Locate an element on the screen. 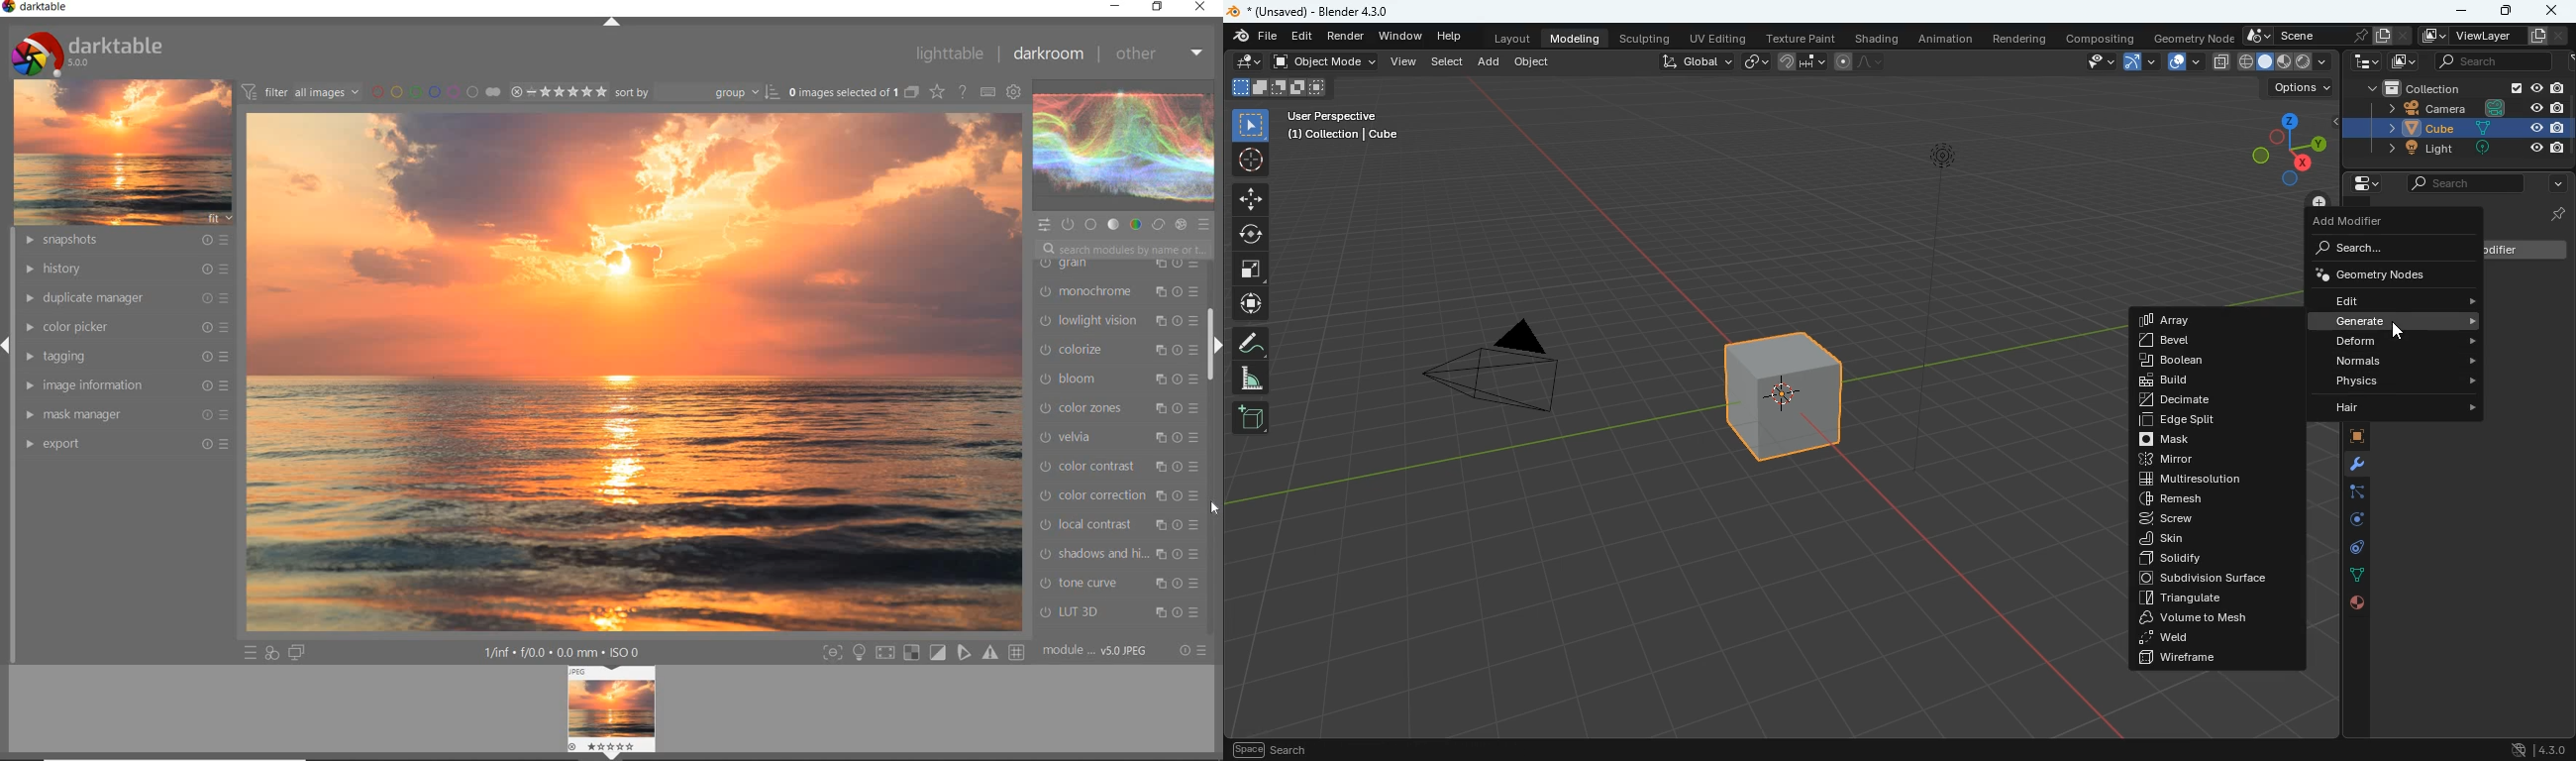 This screenshot has height=784, width=2576. COLOR is located at coordinates (1134, 225).